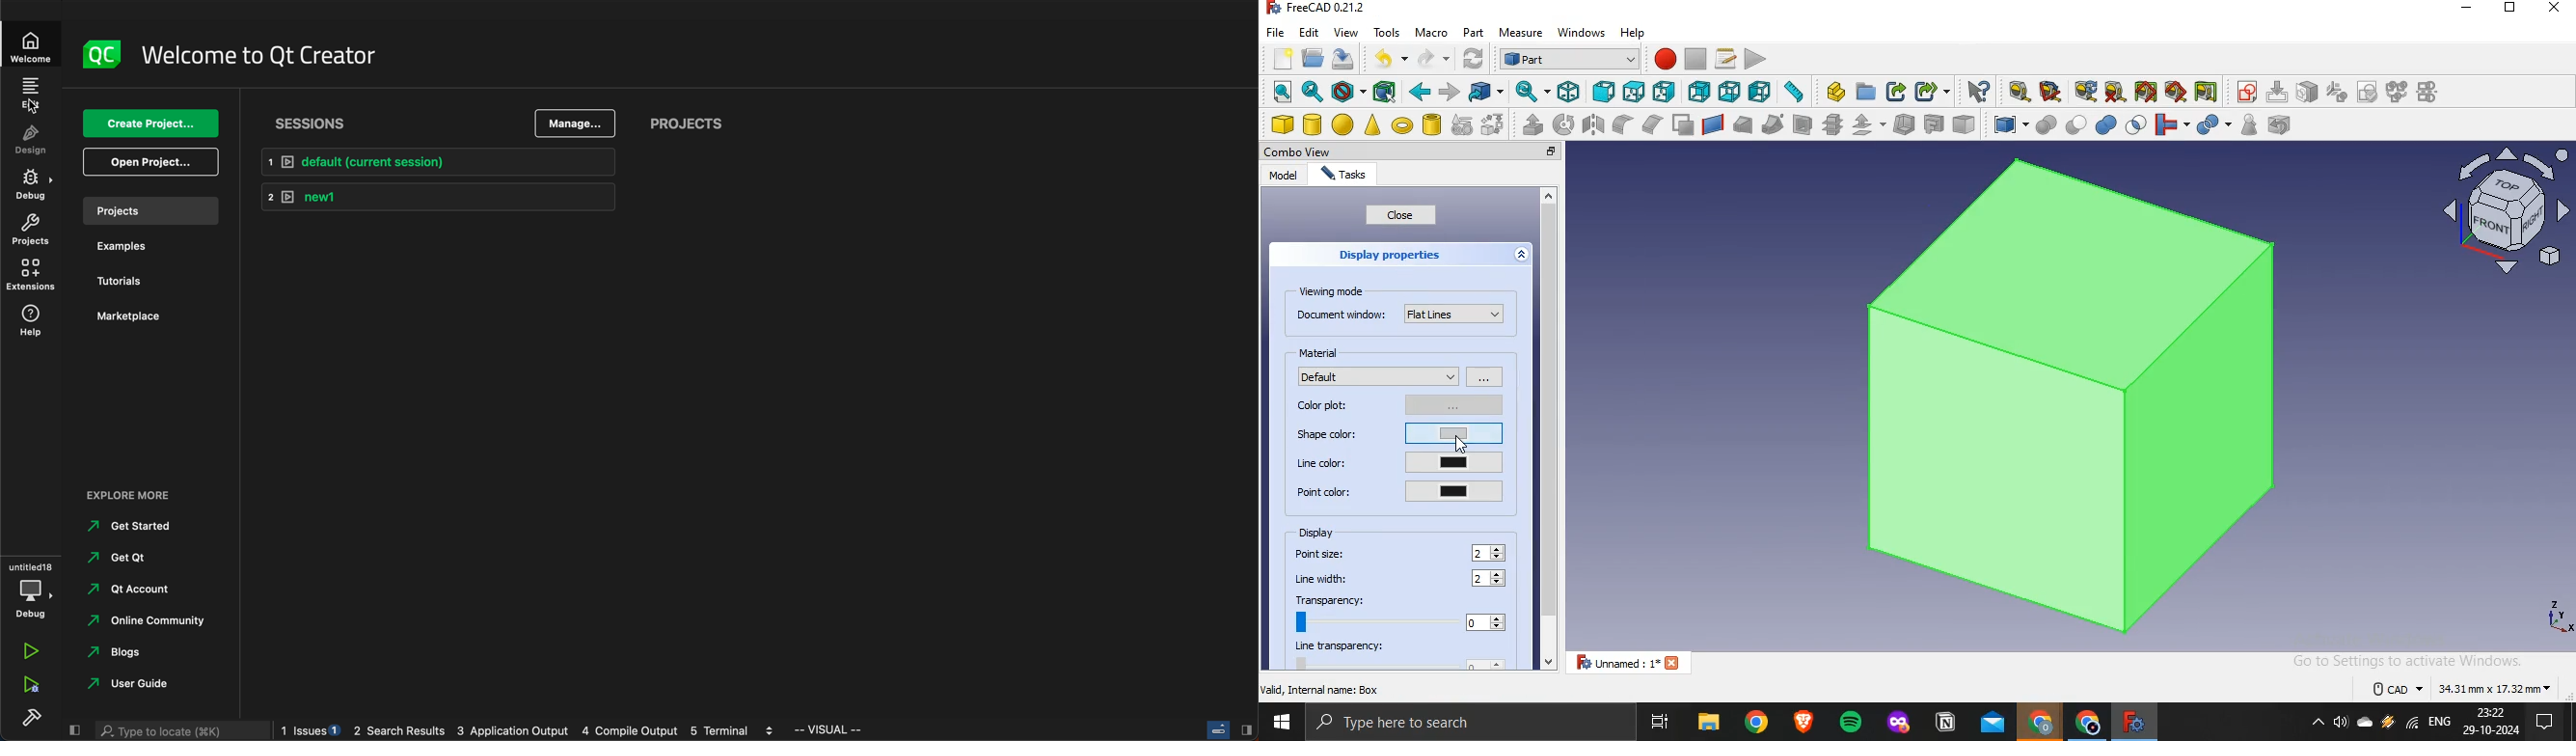  I want to click on fit all, so click(1282, 92).